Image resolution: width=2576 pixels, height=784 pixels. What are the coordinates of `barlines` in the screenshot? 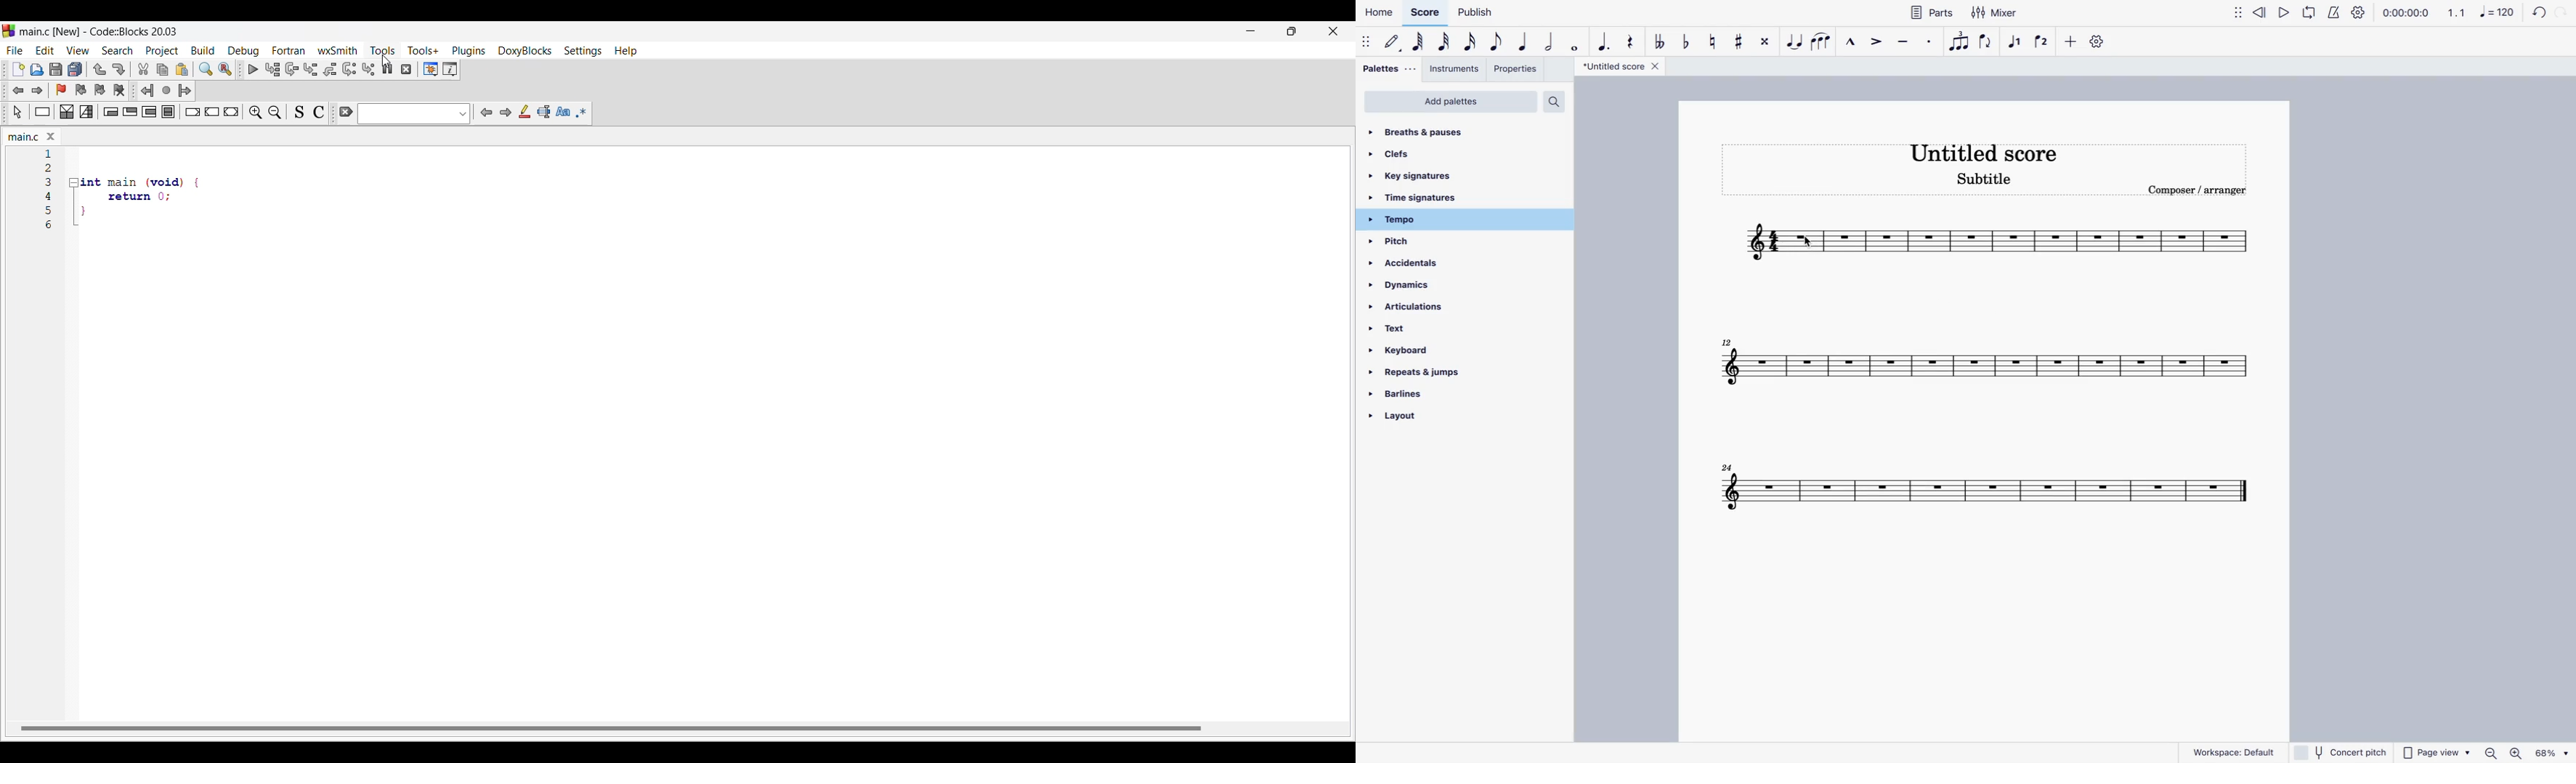 It's located at (1424, 396).